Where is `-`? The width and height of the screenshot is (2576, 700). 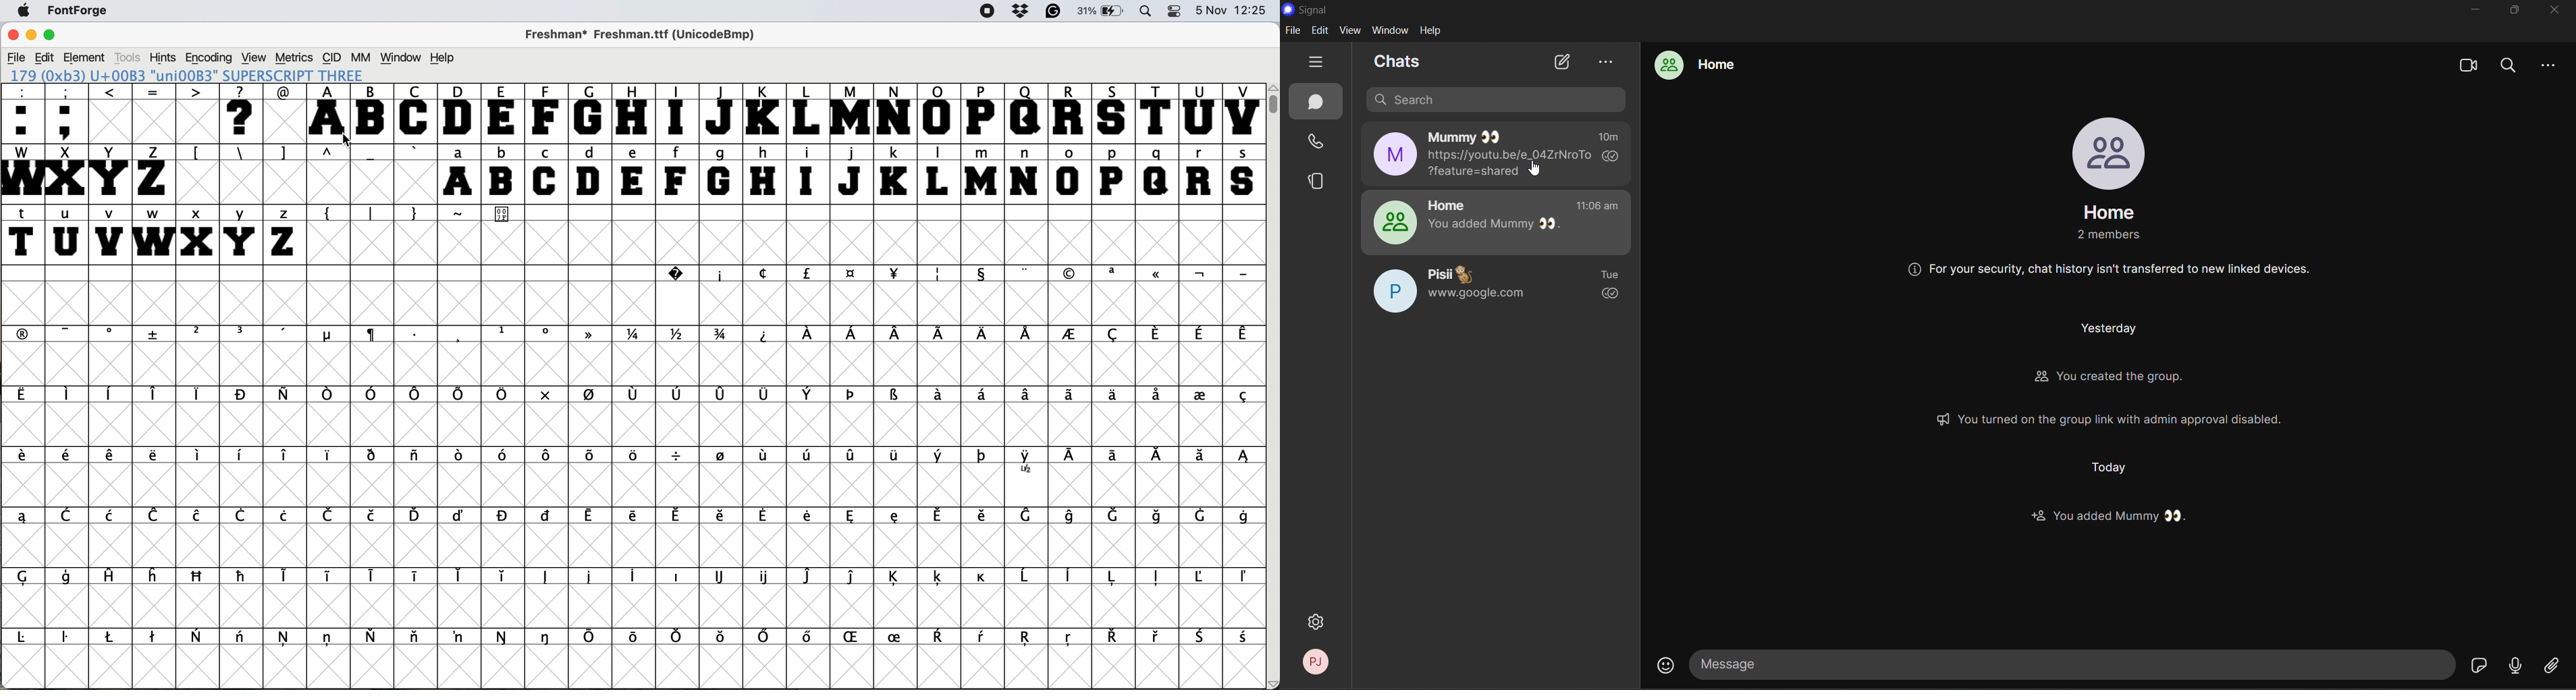 - is located at coordinates (372, 154).